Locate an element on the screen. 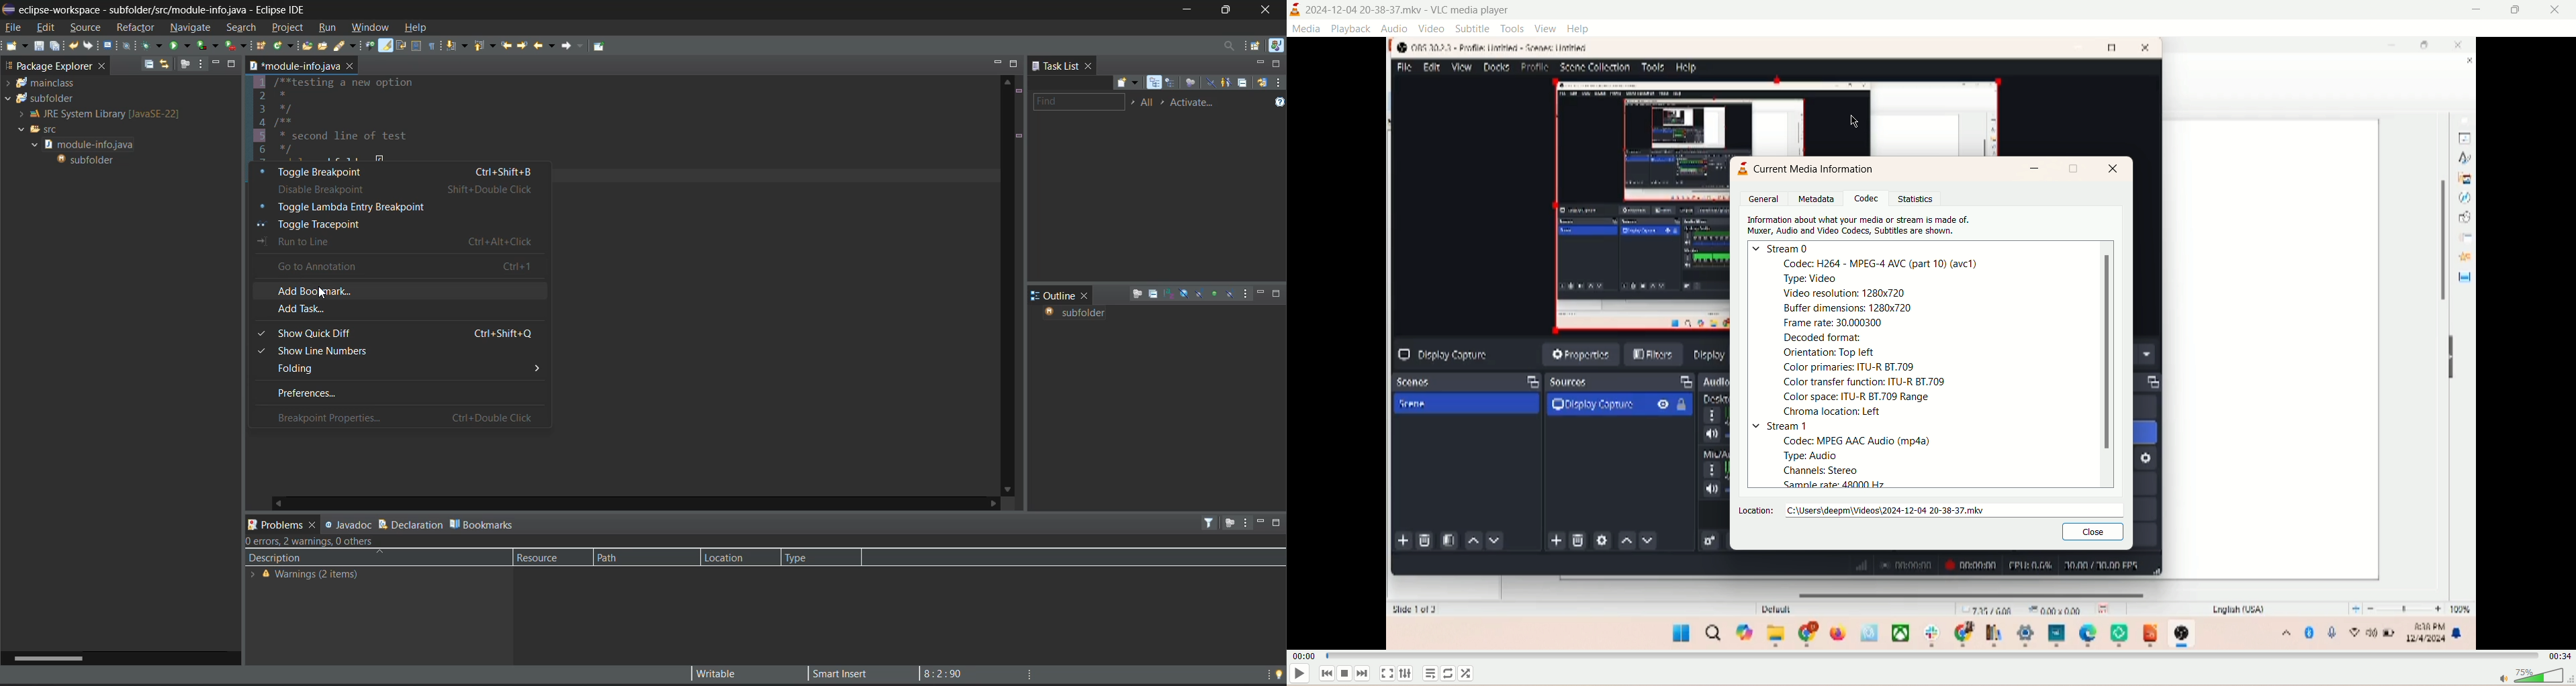 This screenshot has width=2576, height=700. path is located at coordinates (626, 557).